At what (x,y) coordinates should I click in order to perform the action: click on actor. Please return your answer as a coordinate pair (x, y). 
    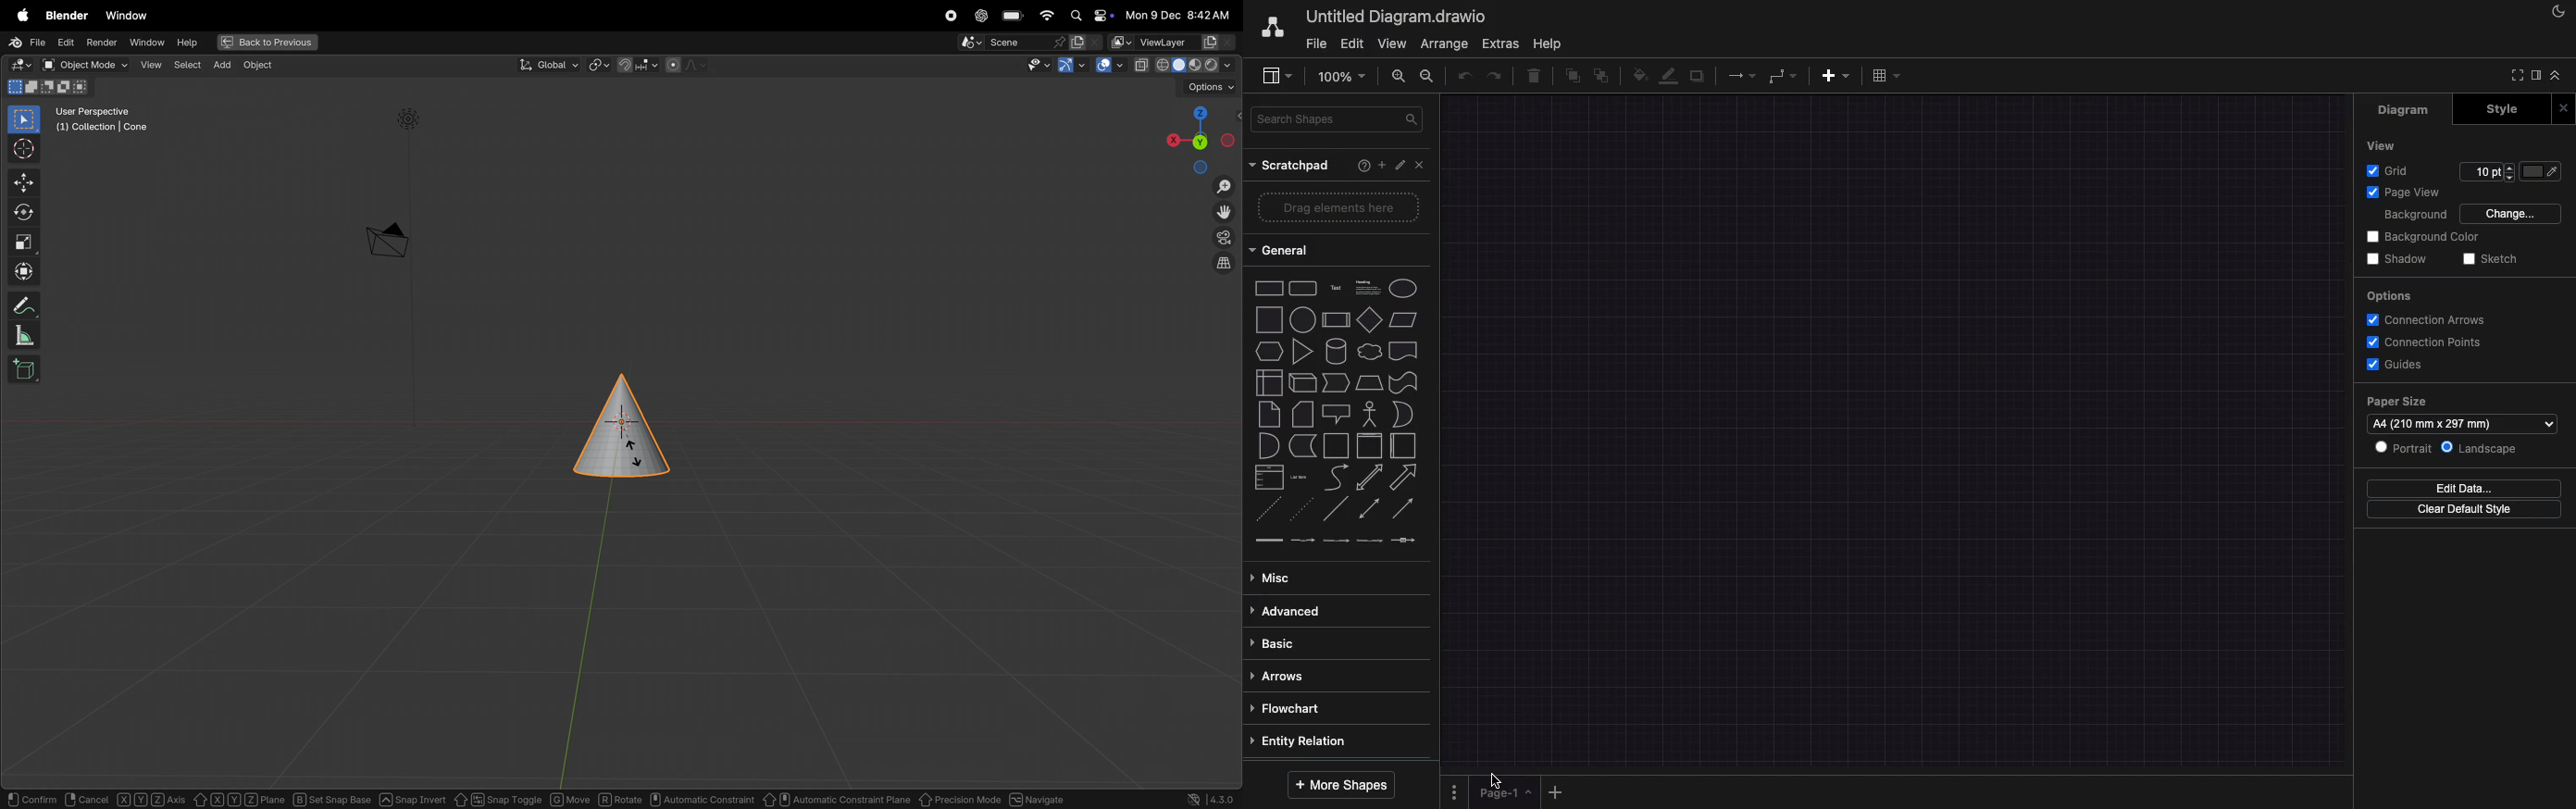
    Looking at the image, I should click on (1369, 415).